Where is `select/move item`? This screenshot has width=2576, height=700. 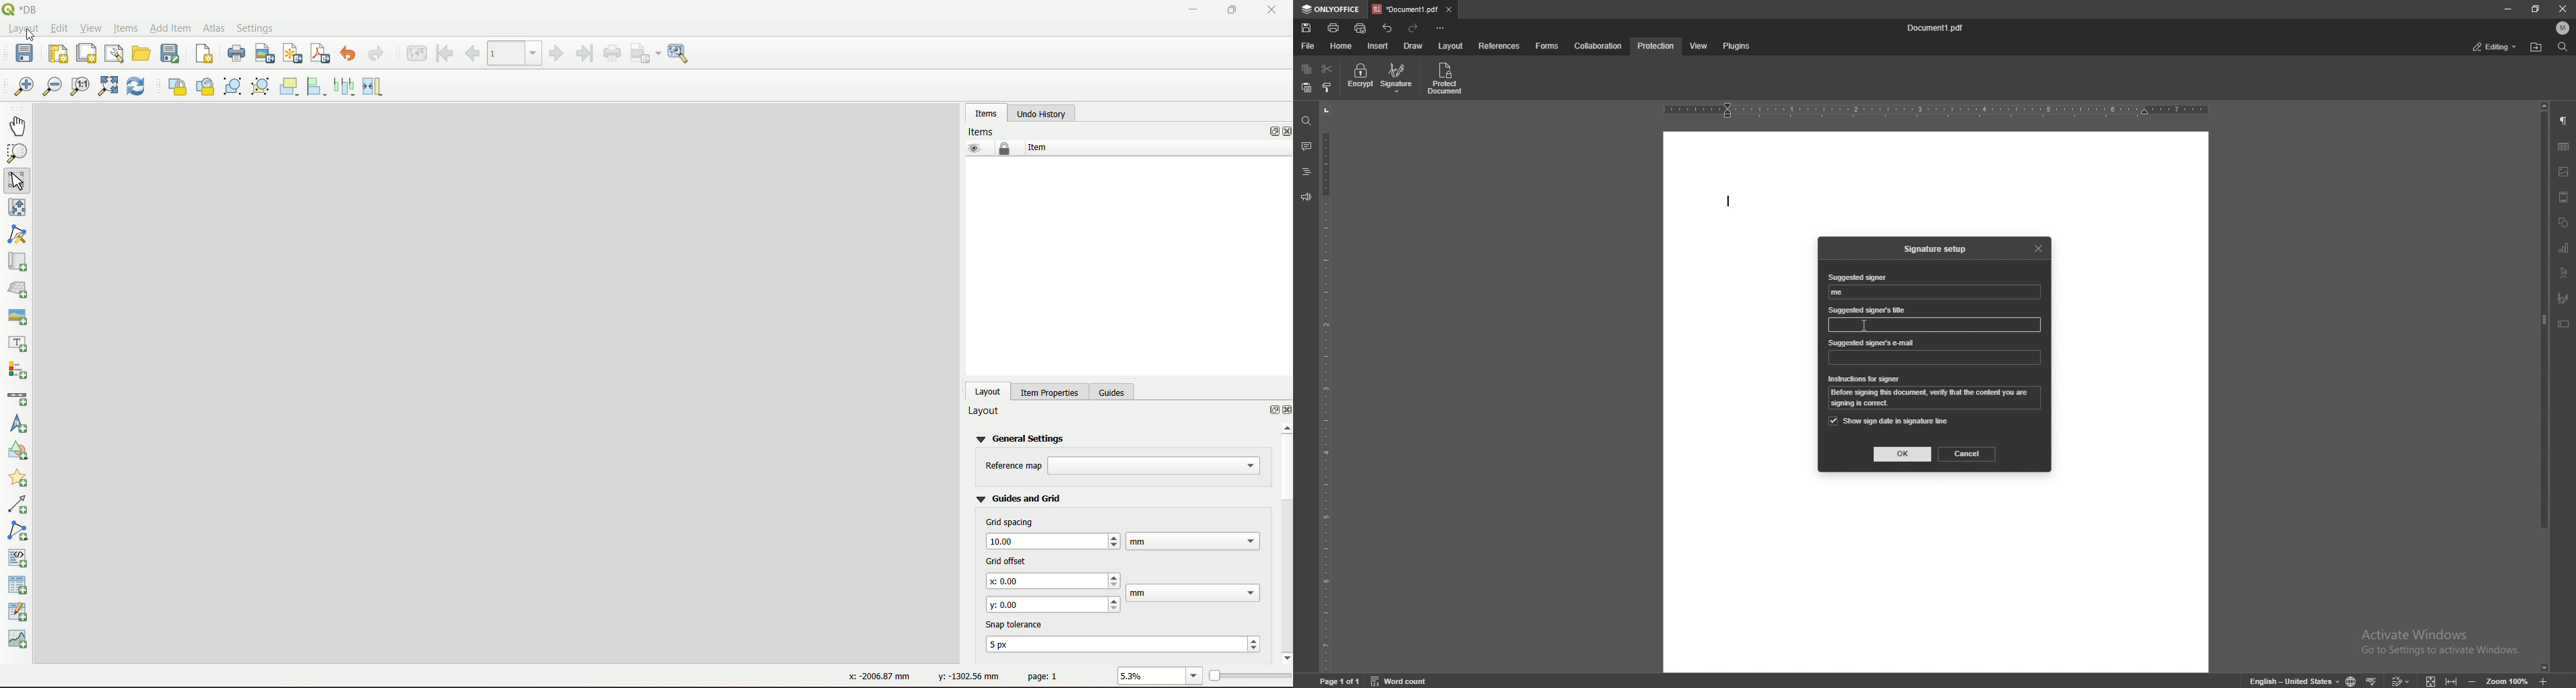 select/move item is located at coordinates (19, 180).